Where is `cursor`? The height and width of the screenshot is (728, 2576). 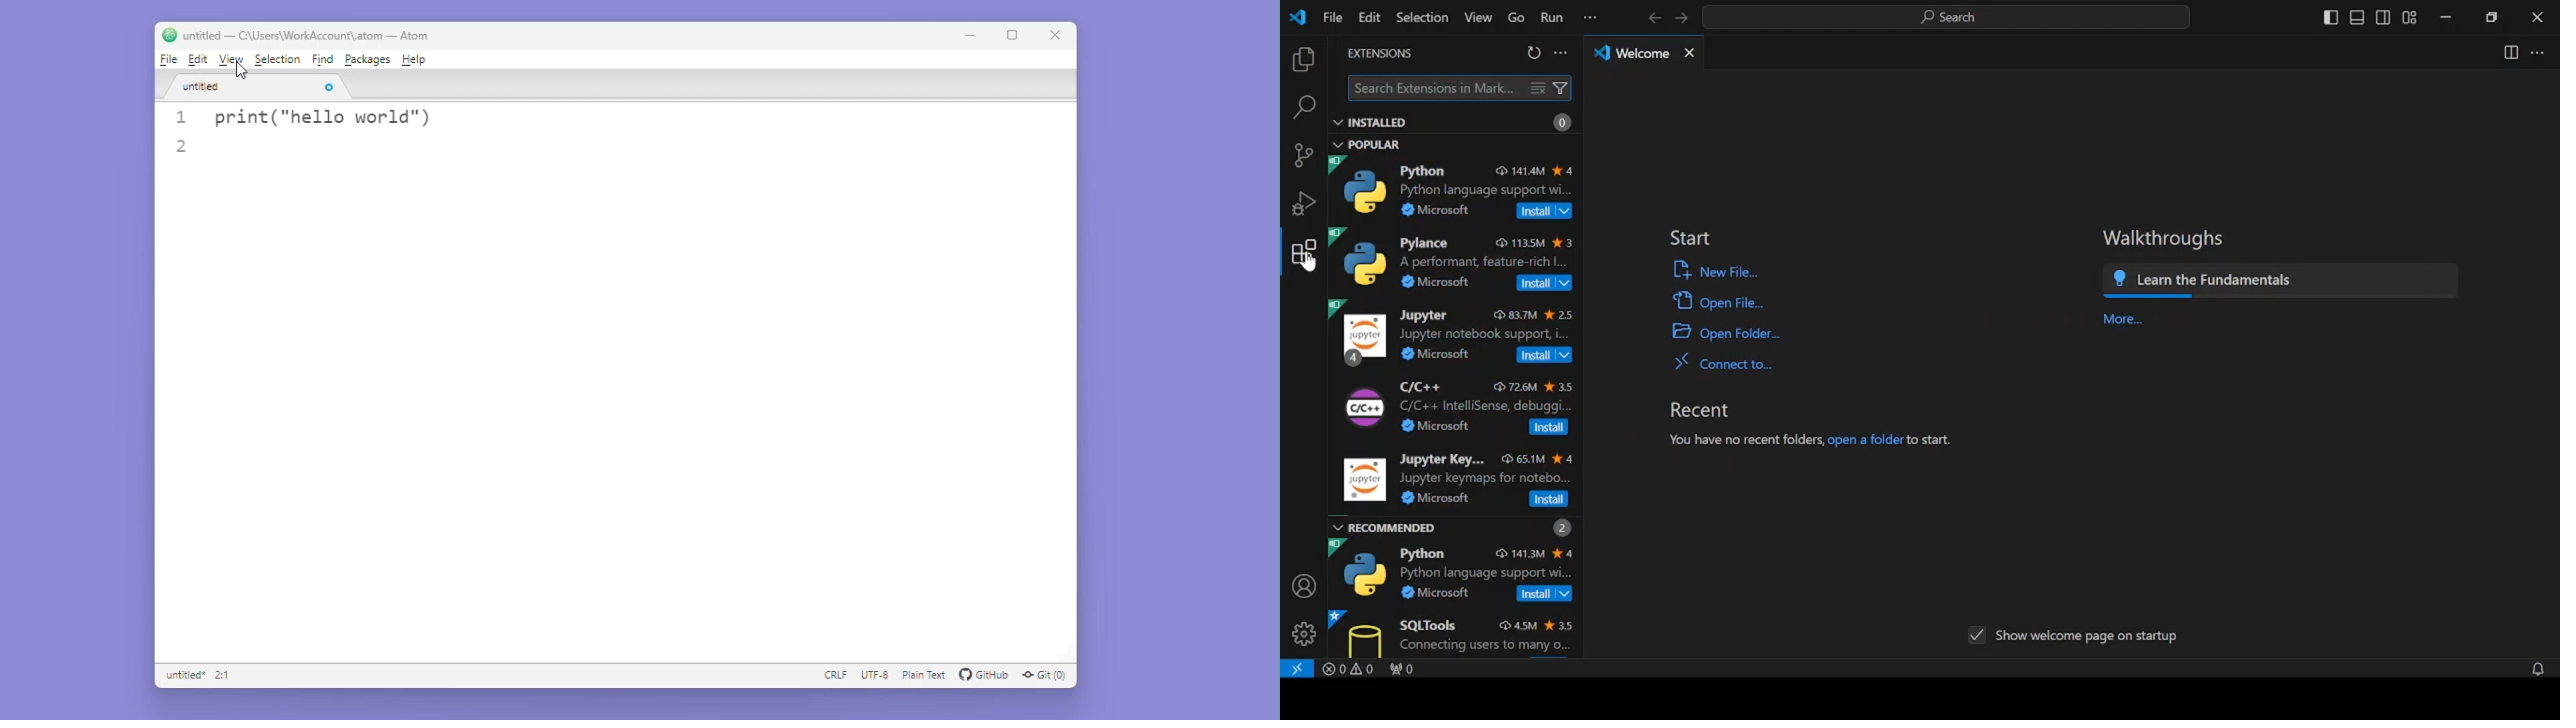
cursor is located at coordinates (1307, 269).